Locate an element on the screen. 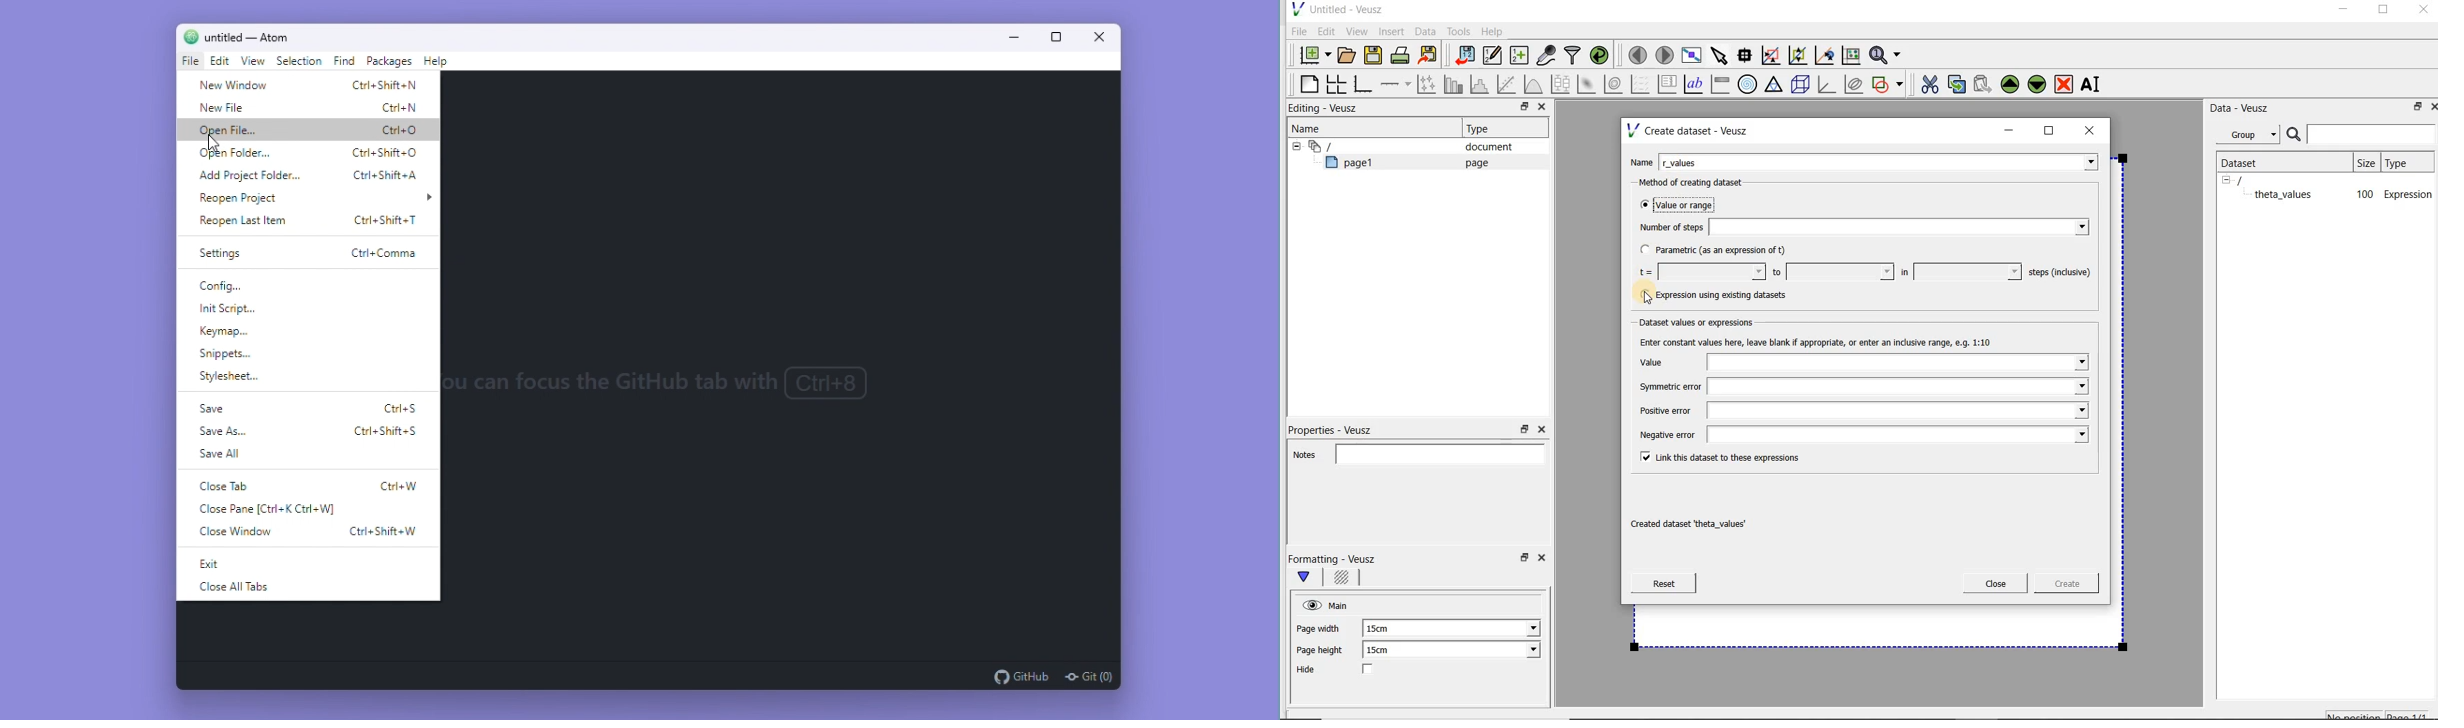 This screenshot has height=728, width=2464. add an axis to a plot is located at coordinates (1397, 84).